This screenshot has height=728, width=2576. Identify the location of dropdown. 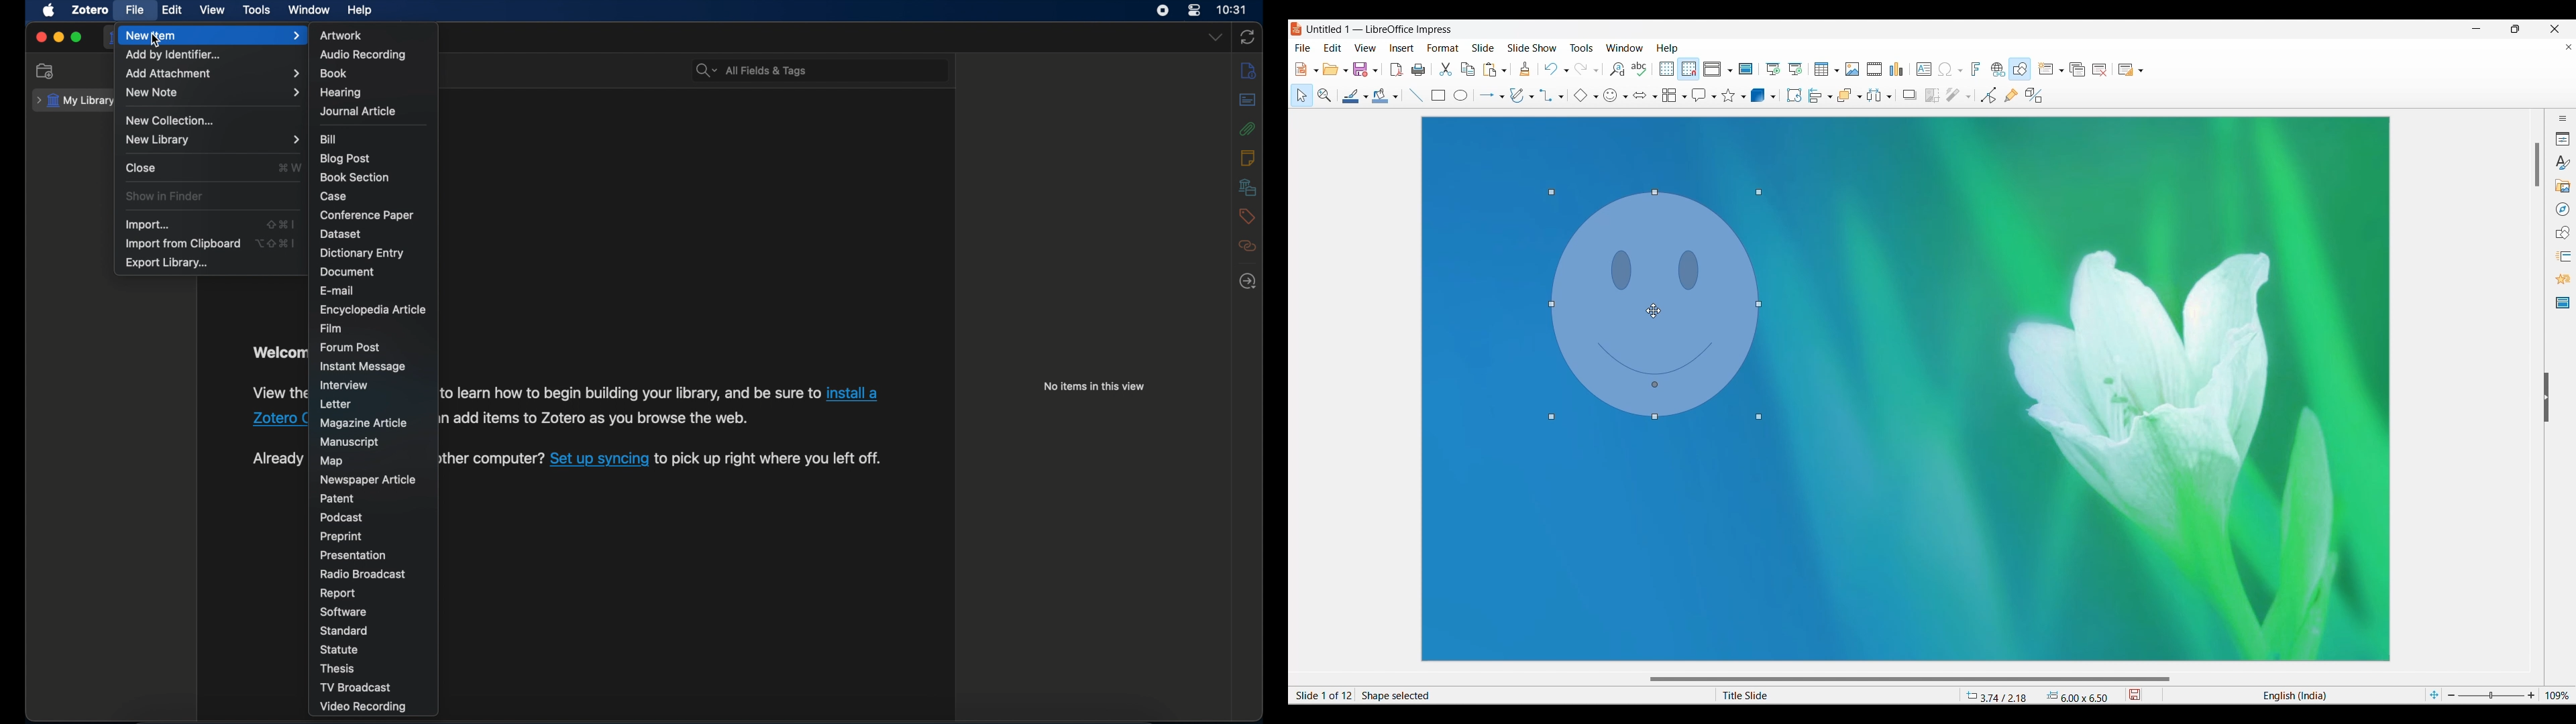
(1215, 38).